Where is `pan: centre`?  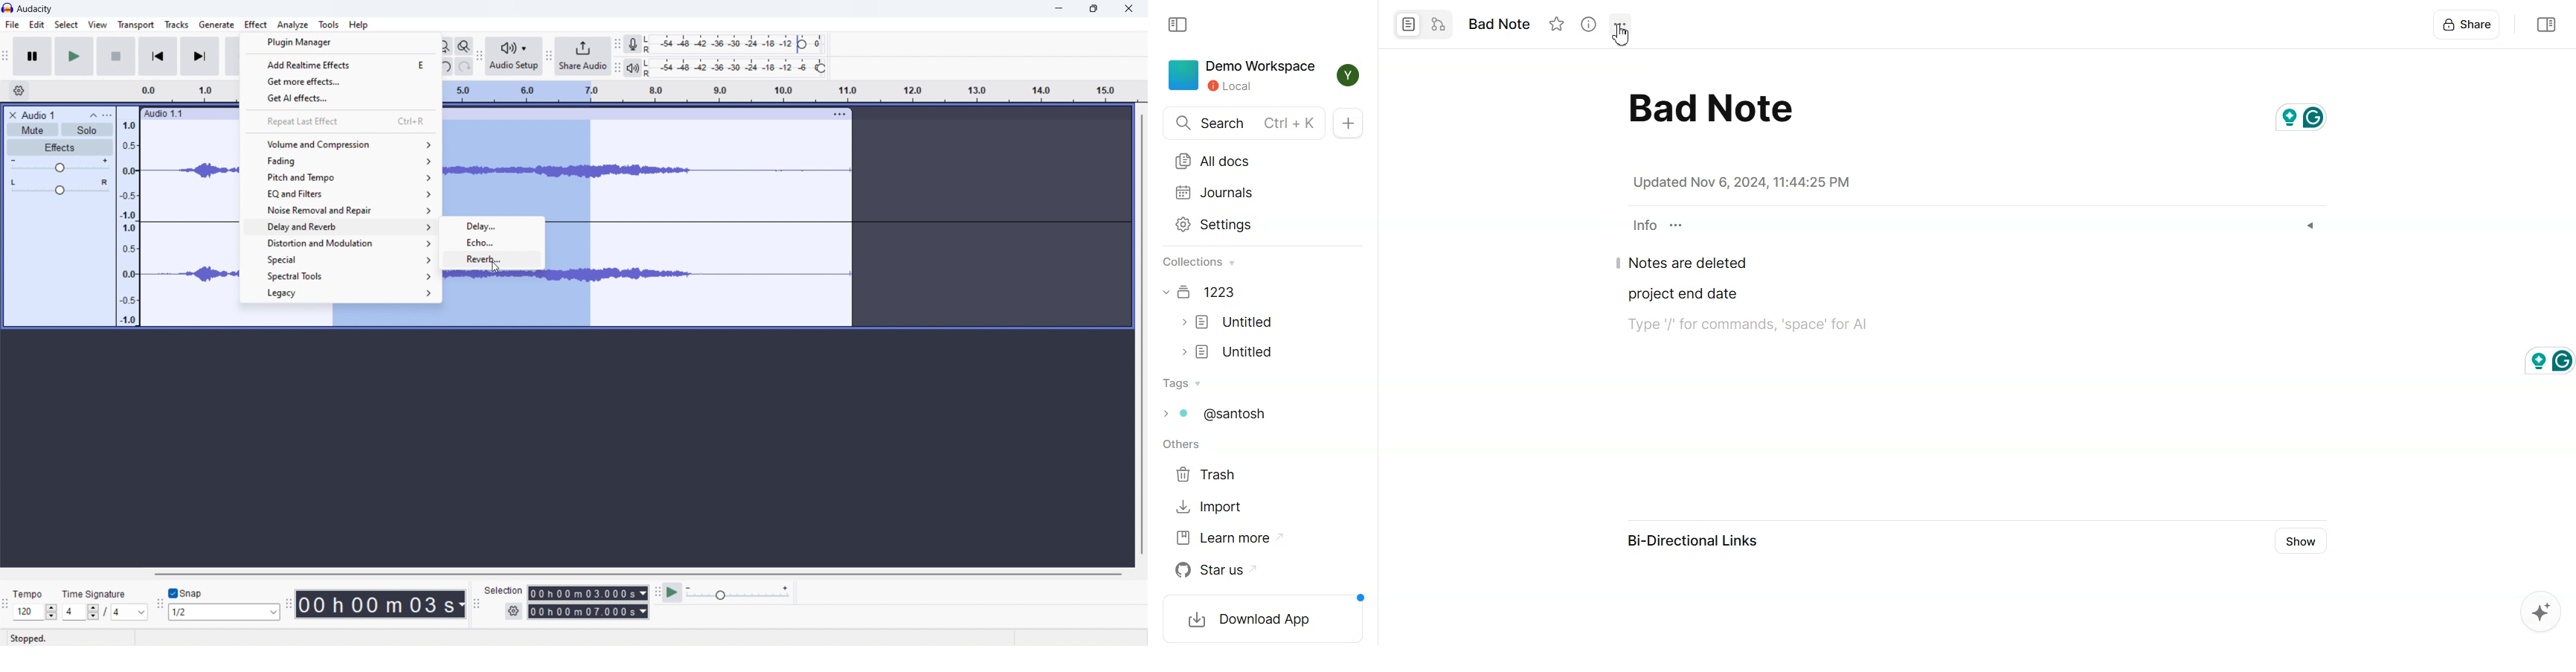
pan: centre is located at coordinates (60, 189).